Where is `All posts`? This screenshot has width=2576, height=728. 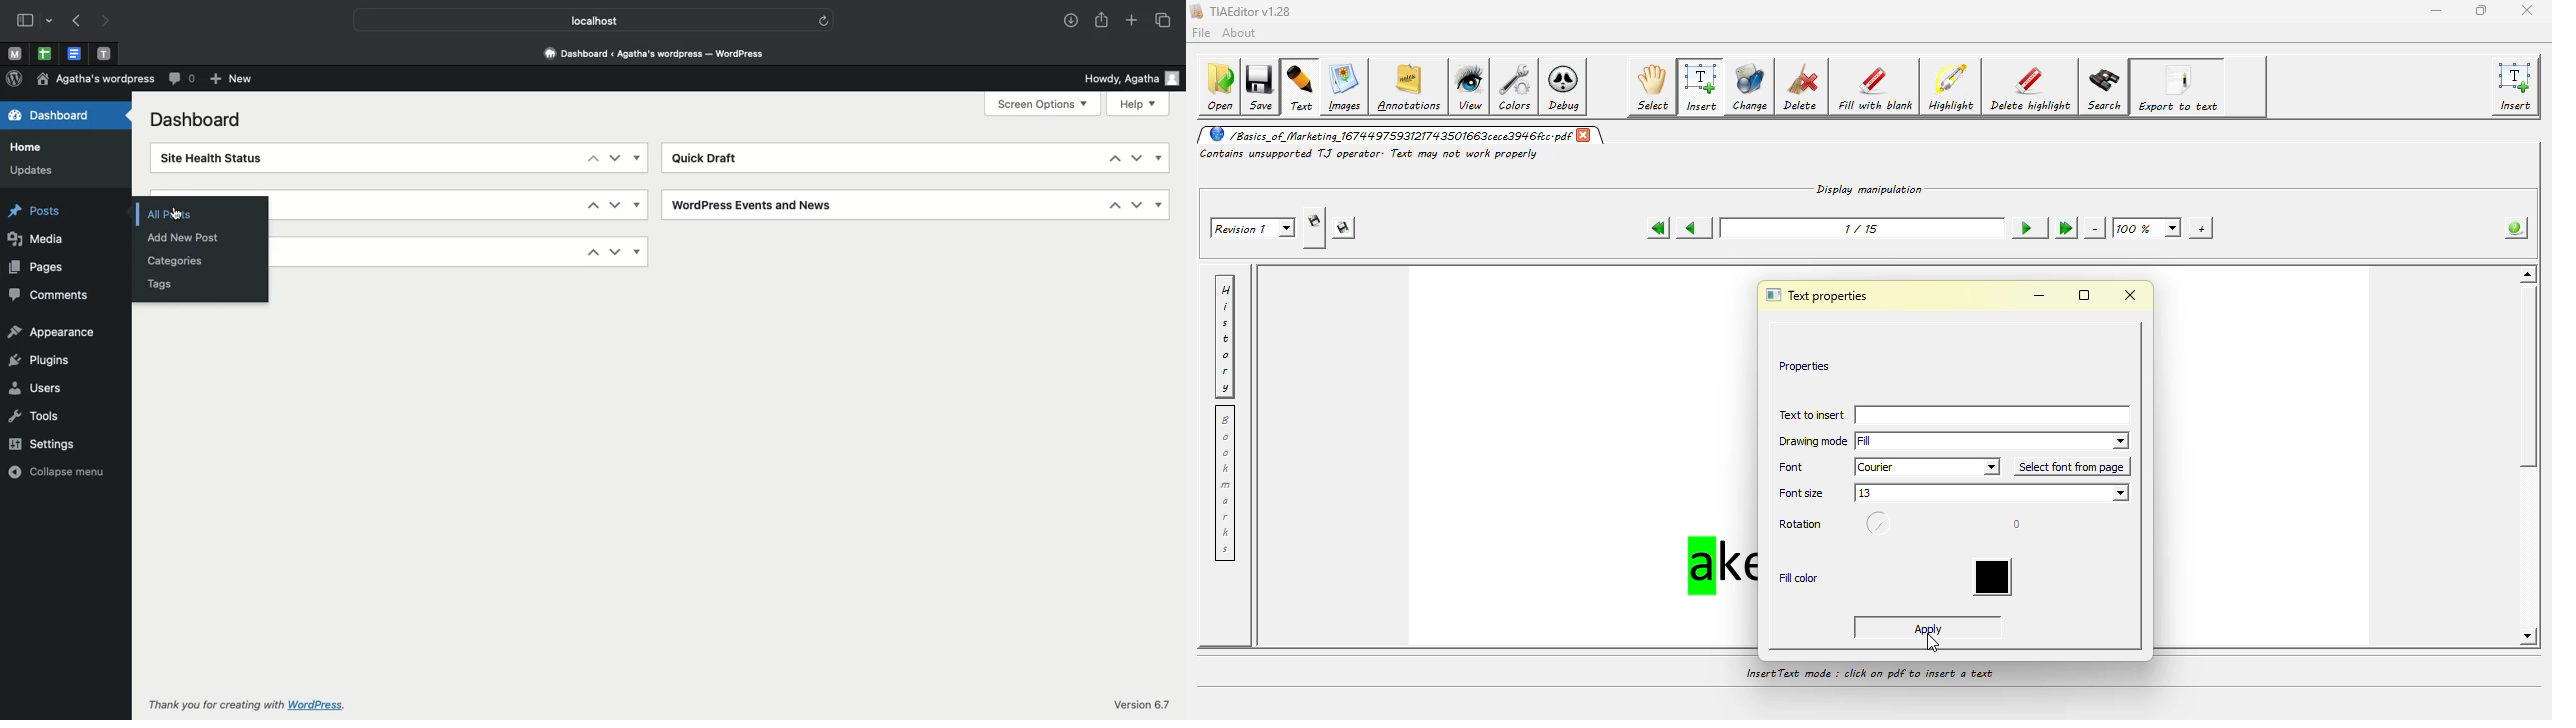
All posts is located at coordinates (168, 216).